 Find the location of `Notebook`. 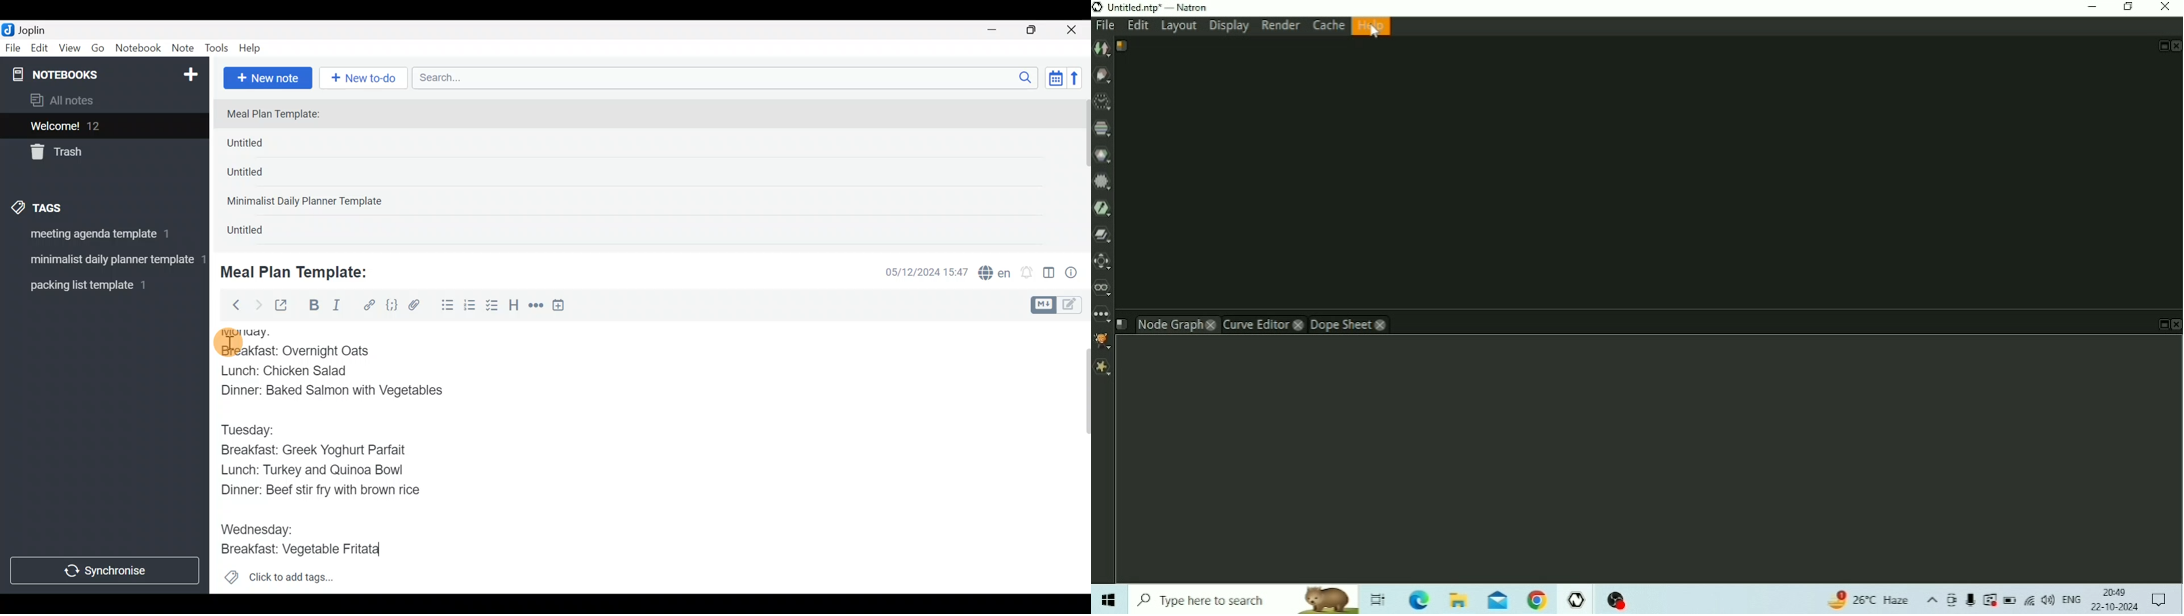

Notebook is located at coordinates (139, 48).